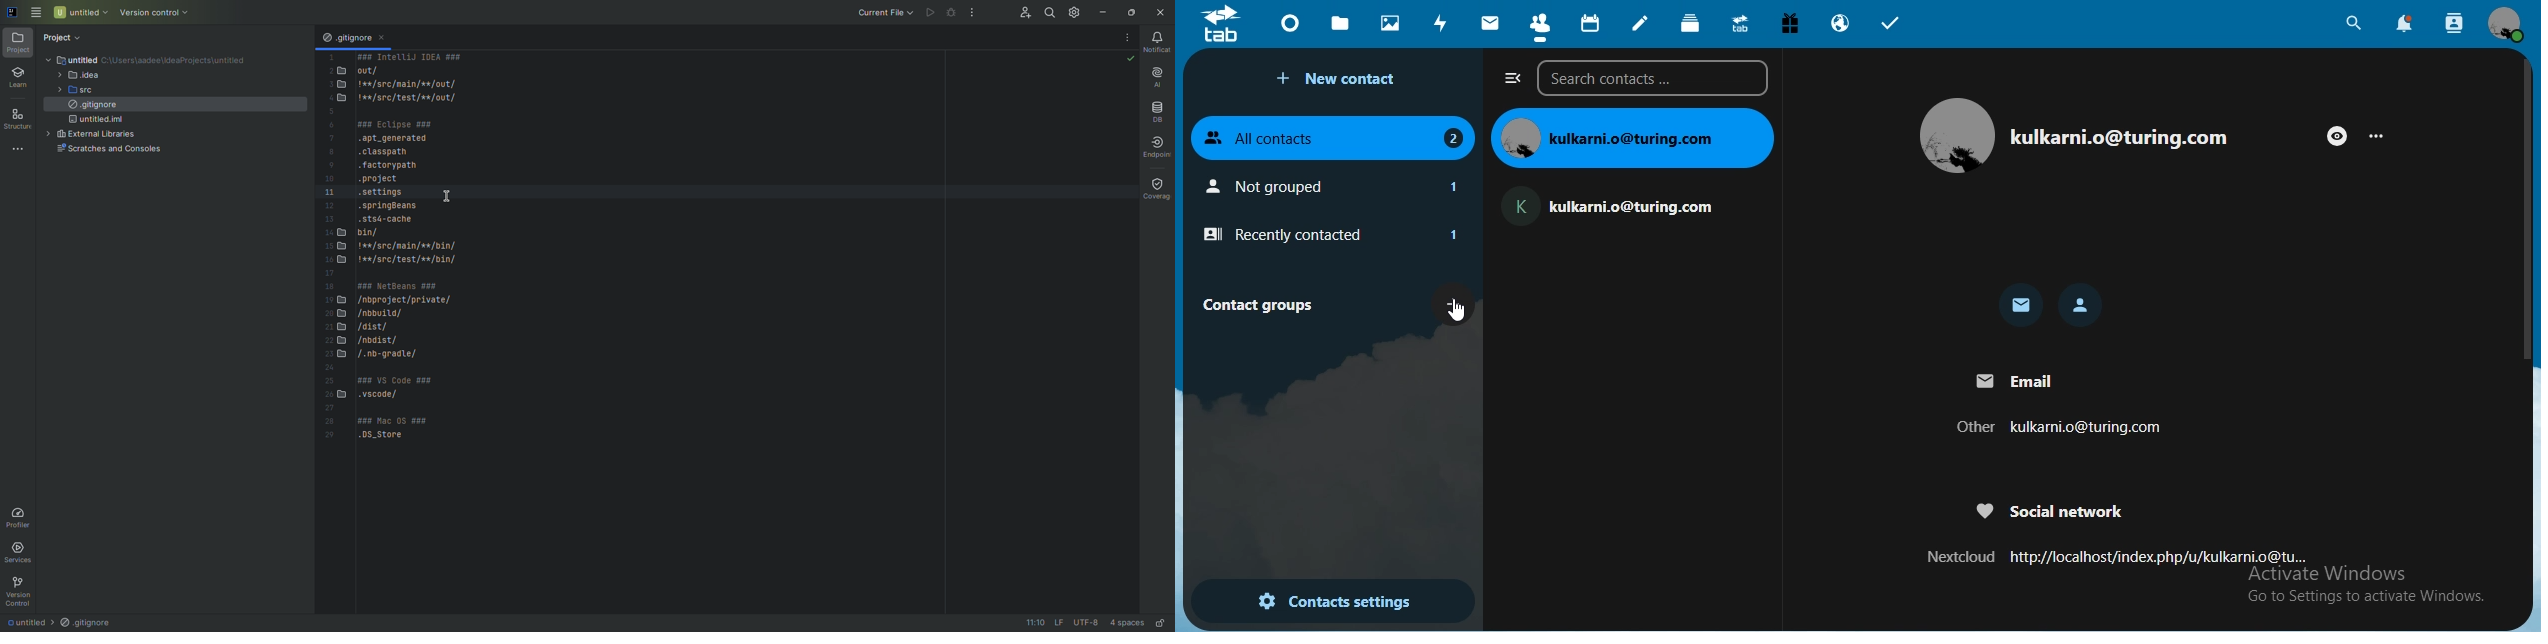 The height and width of the screenshot is (644, 2548). Describe the element at coordinates (2529, 209) in the screenshot. I see `scrollbar` at that location.